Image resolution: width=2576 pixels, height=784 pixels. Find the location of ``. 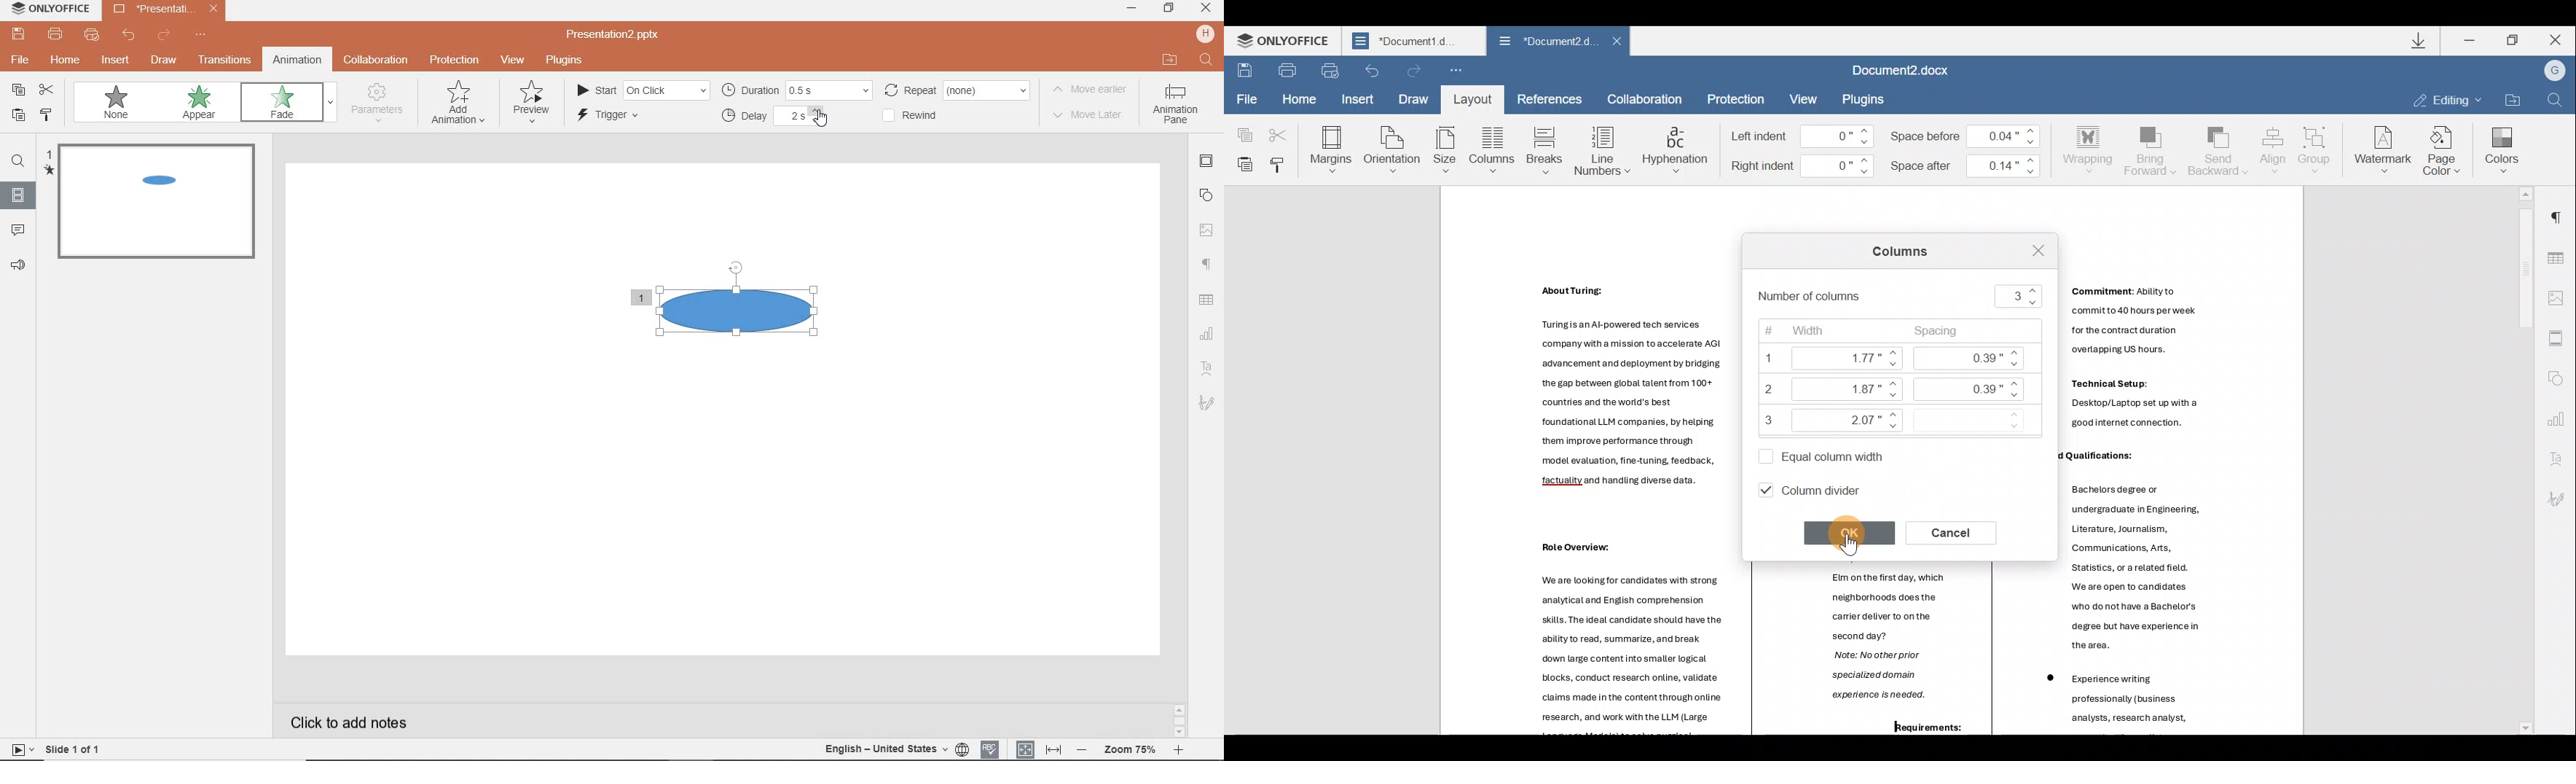

 is located at coordinates (1570, 291).